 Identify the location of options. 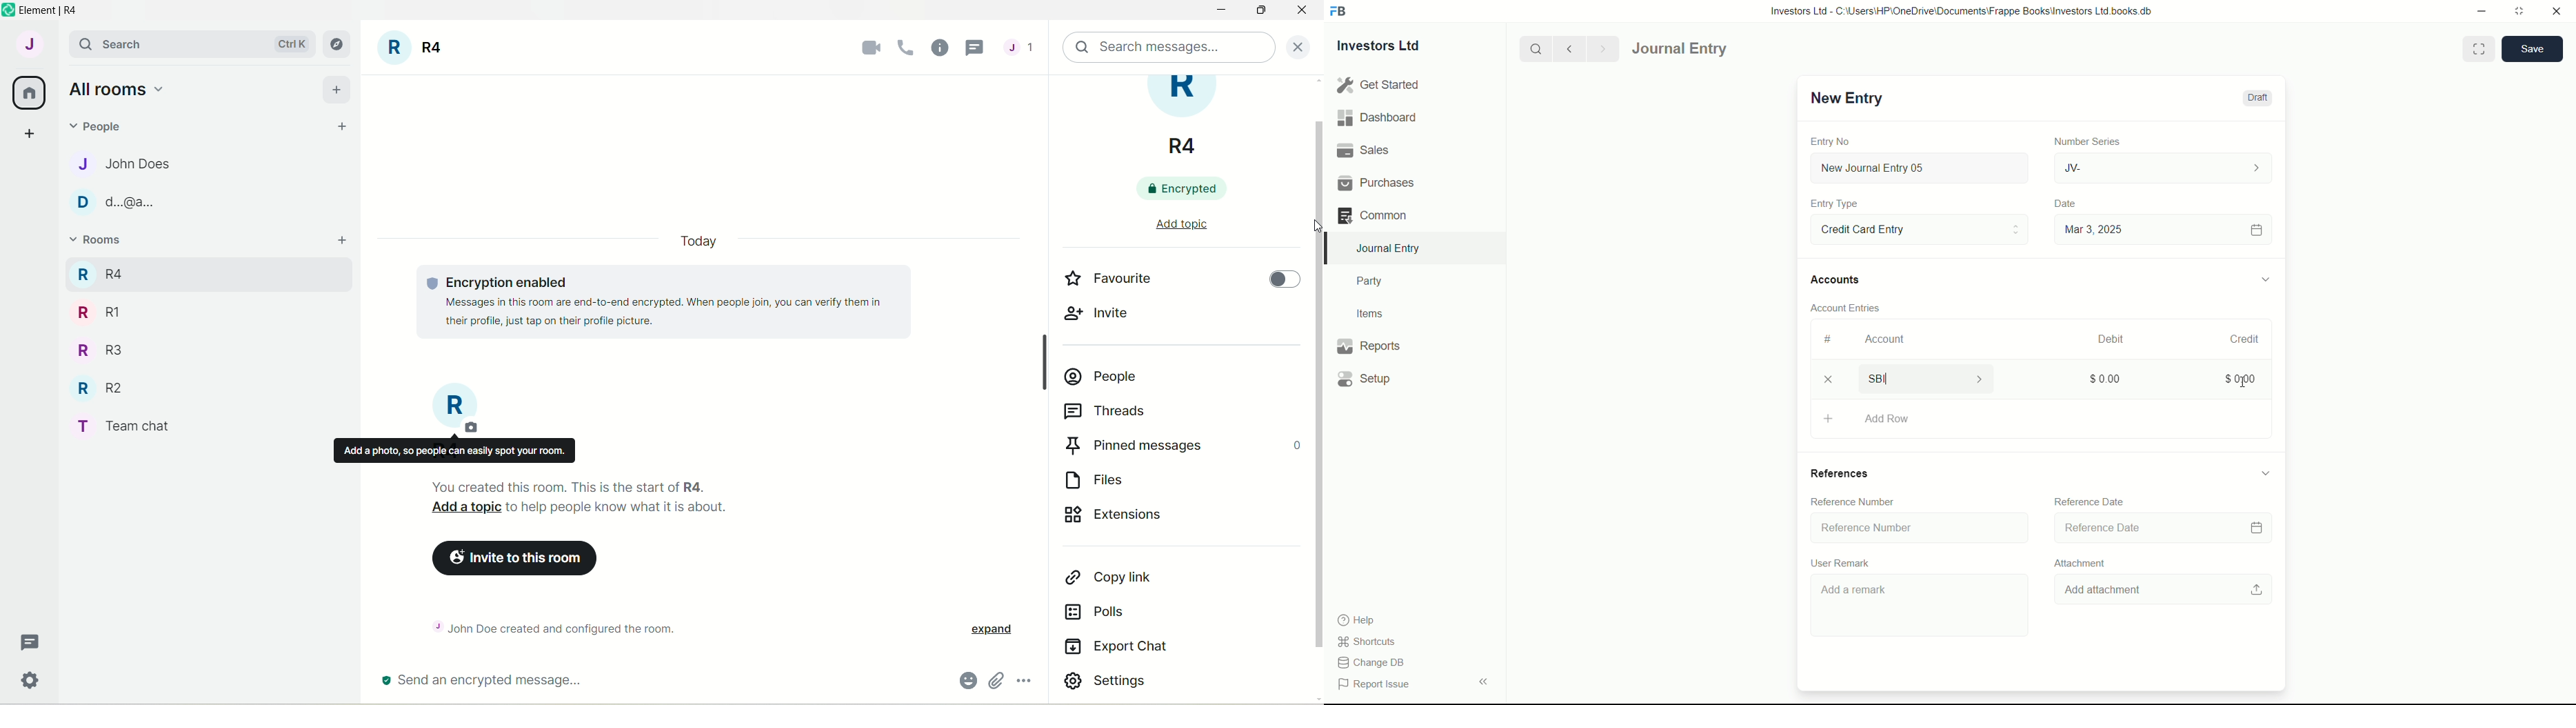
(1026, 682).